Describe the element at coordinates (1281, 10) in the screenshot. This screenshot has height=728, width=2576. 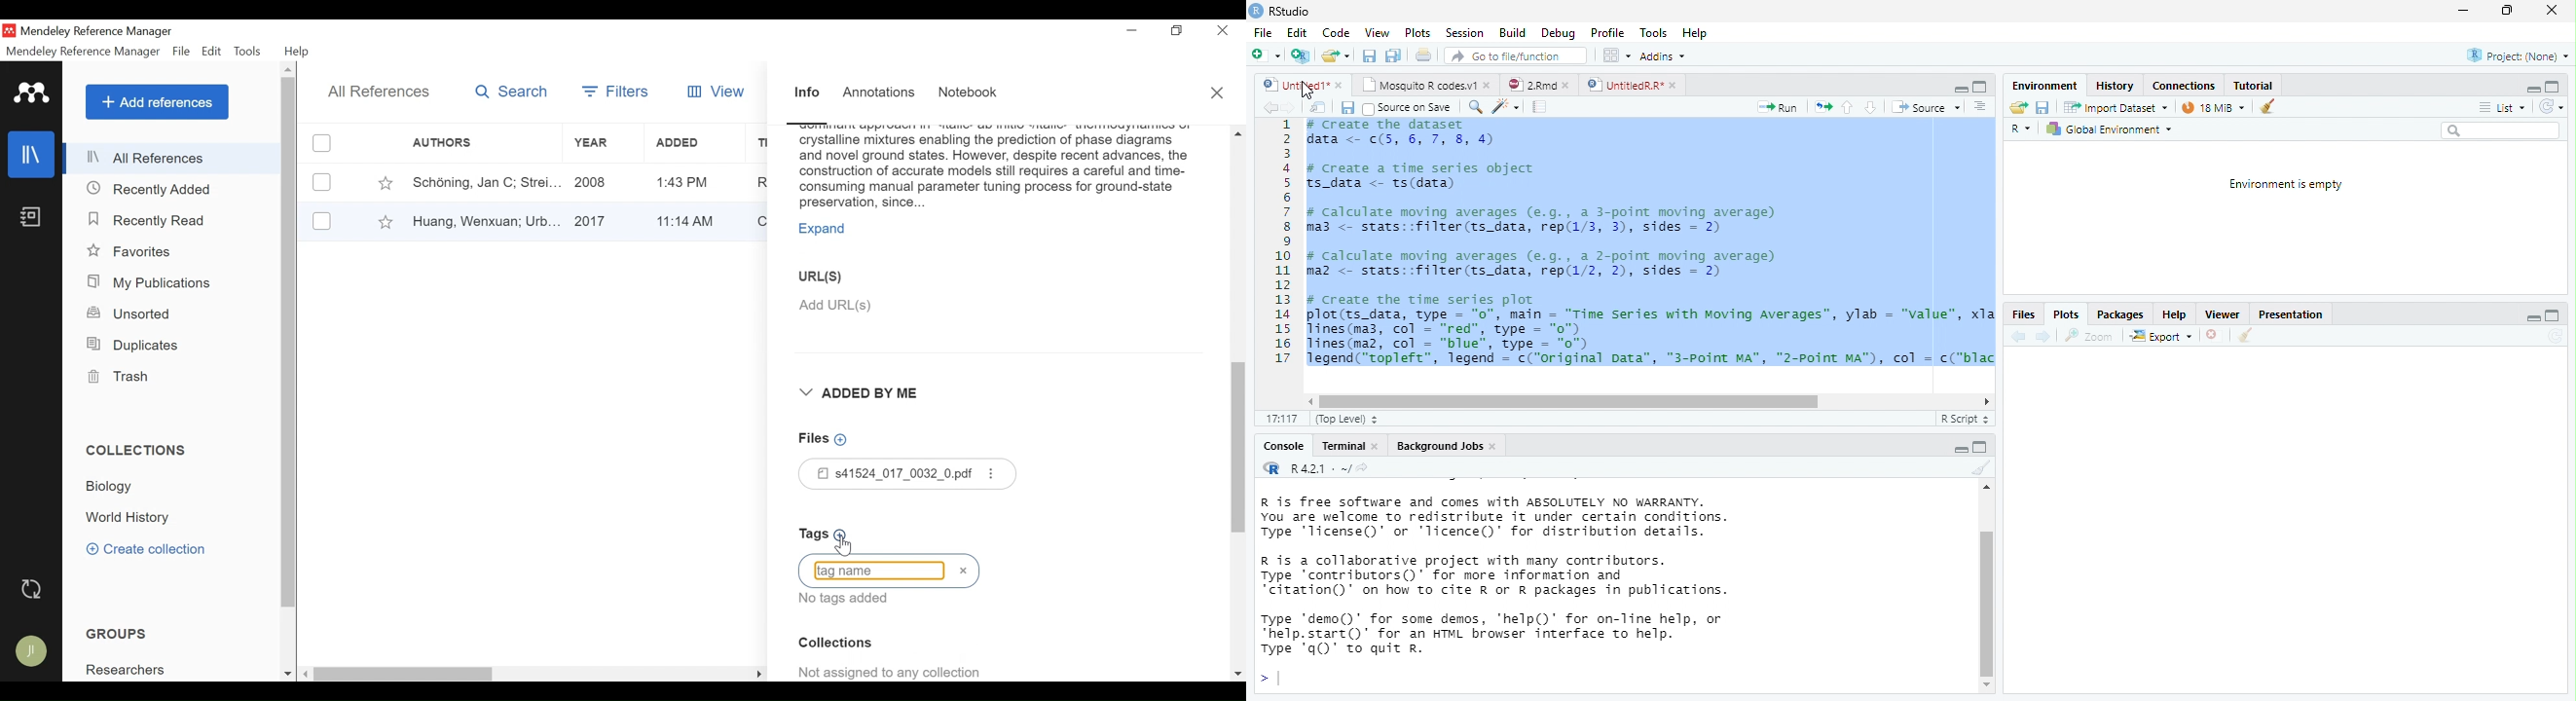
I see `RStudio` at that location.